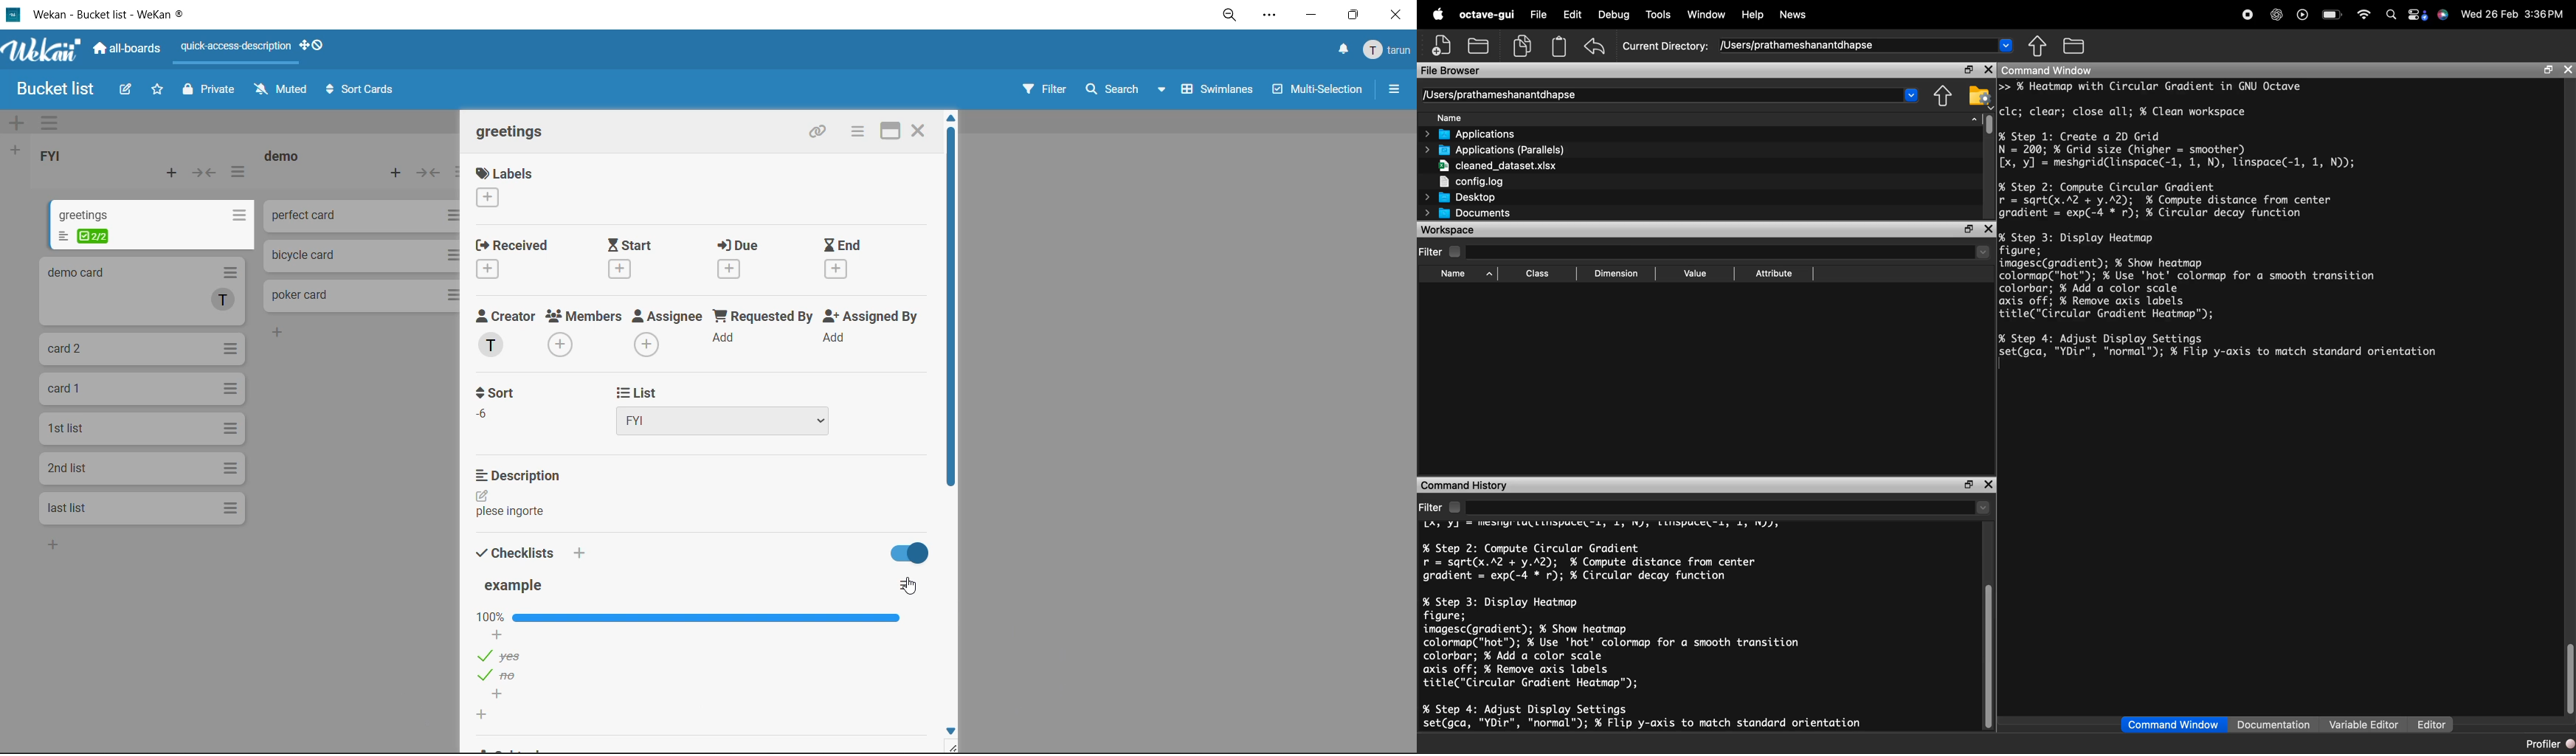  Describe the element at coordinates (1311, 13) in the screenshot. I see `minimize` at that location.